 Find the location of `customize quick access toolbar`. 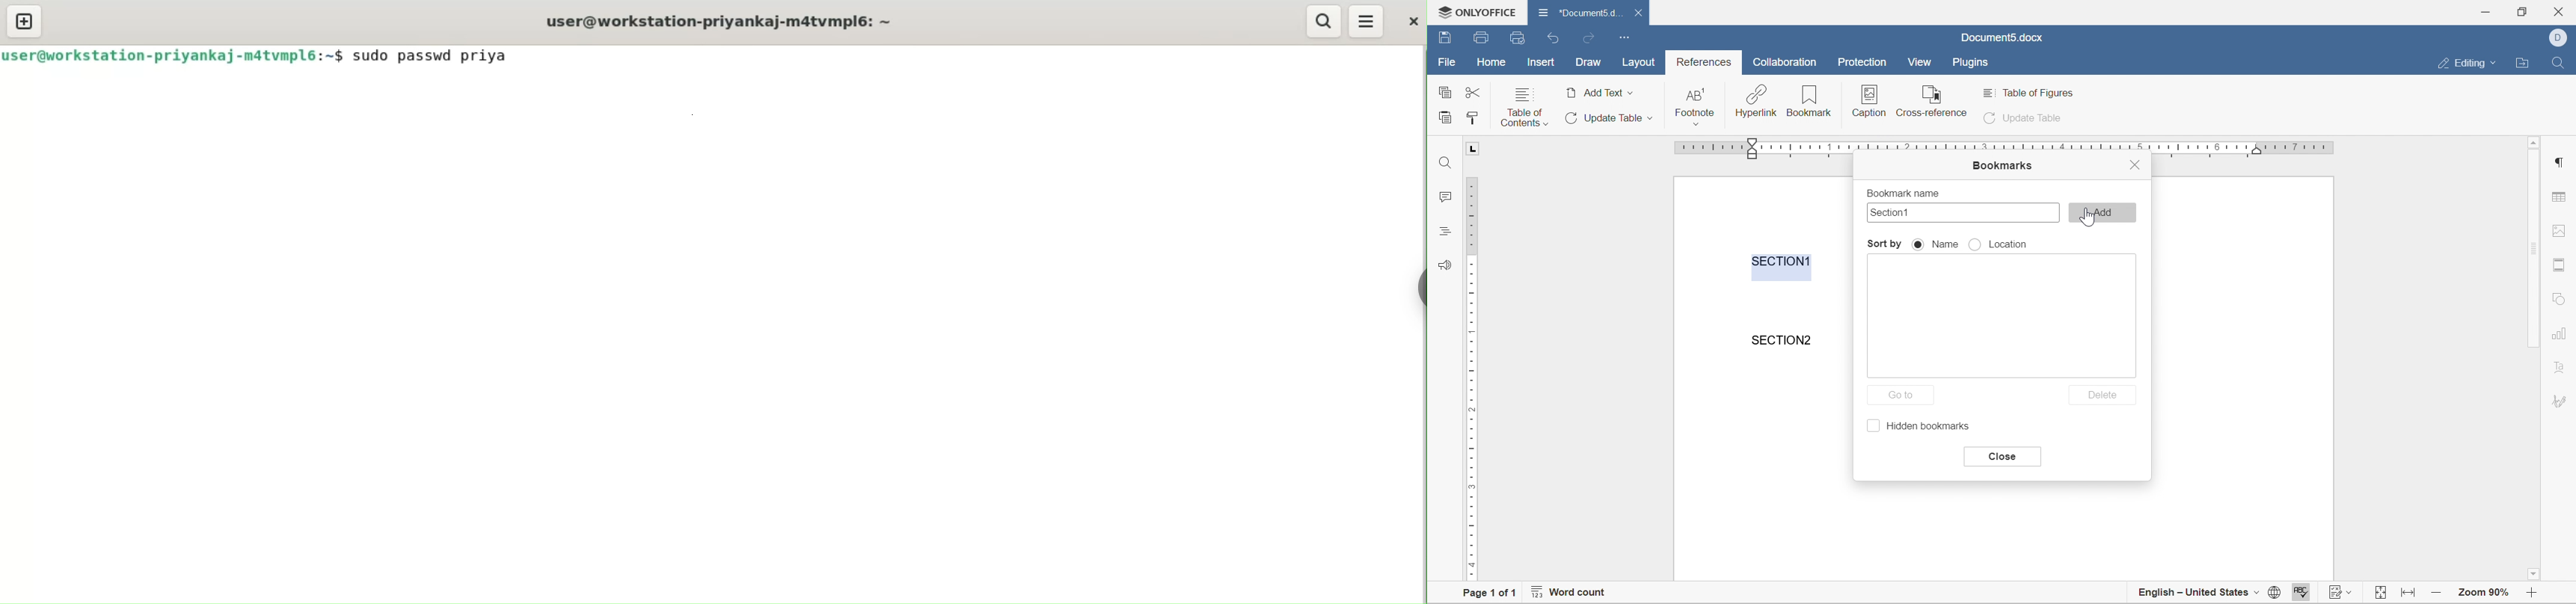

customize quick access toolbar is located at coordinates (1625, 36).